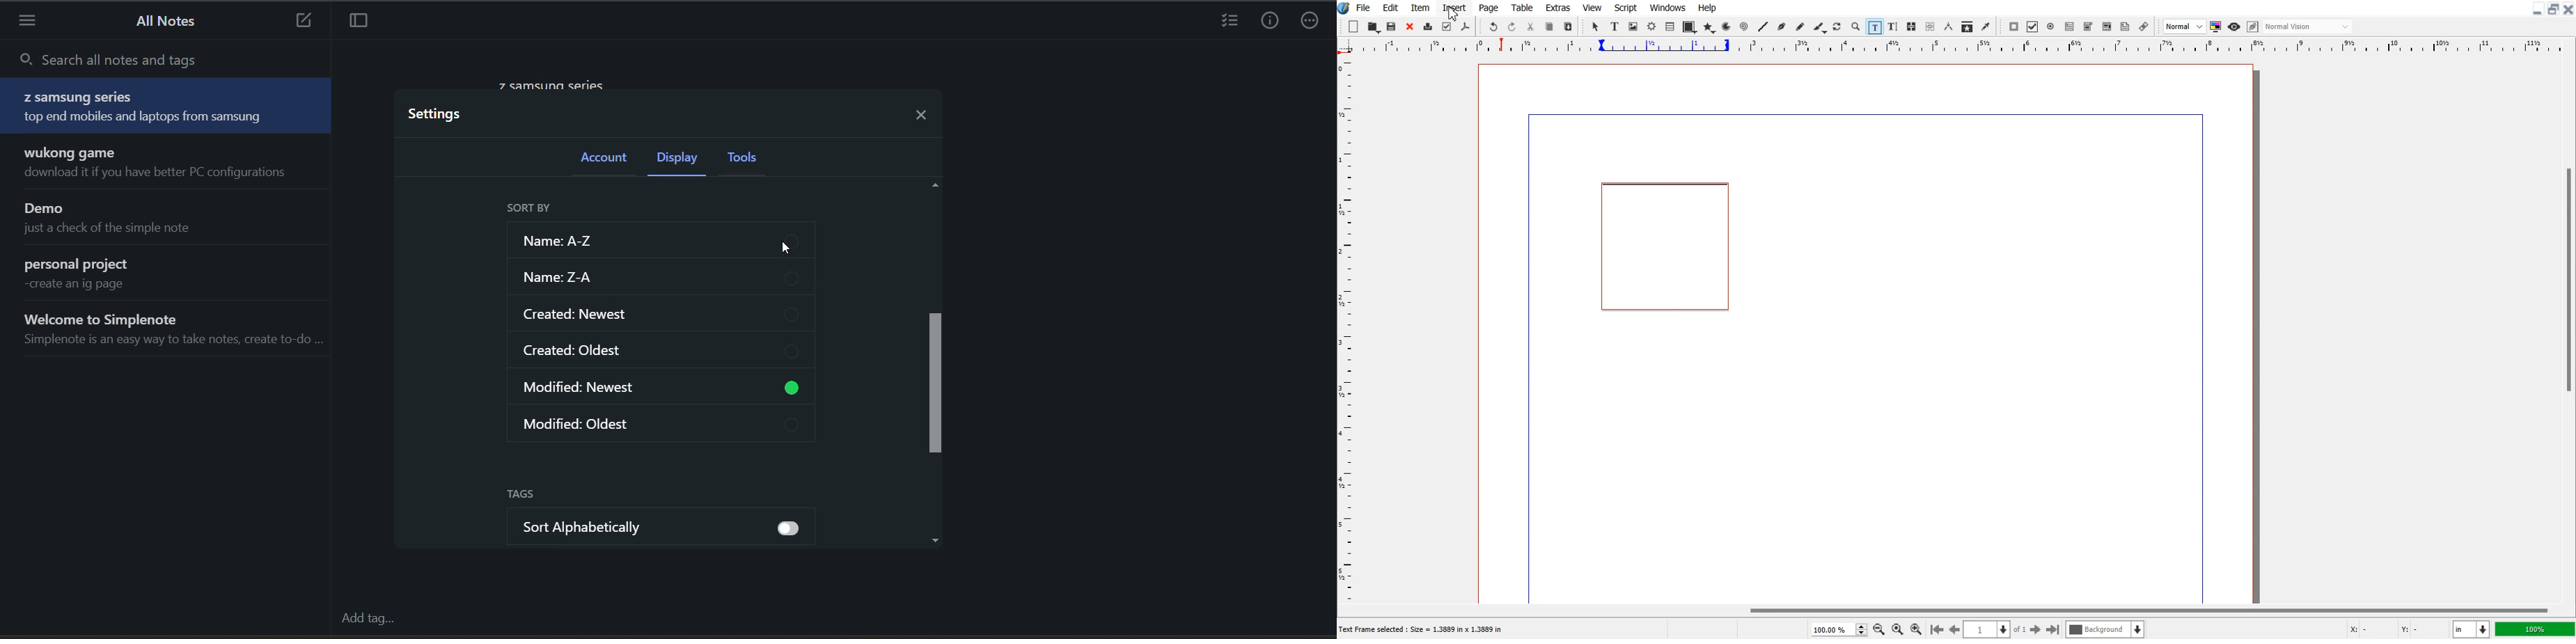  Describe the element at coordinates (2107, 629) in the screenshot. I see `Select the current layer` at that location.